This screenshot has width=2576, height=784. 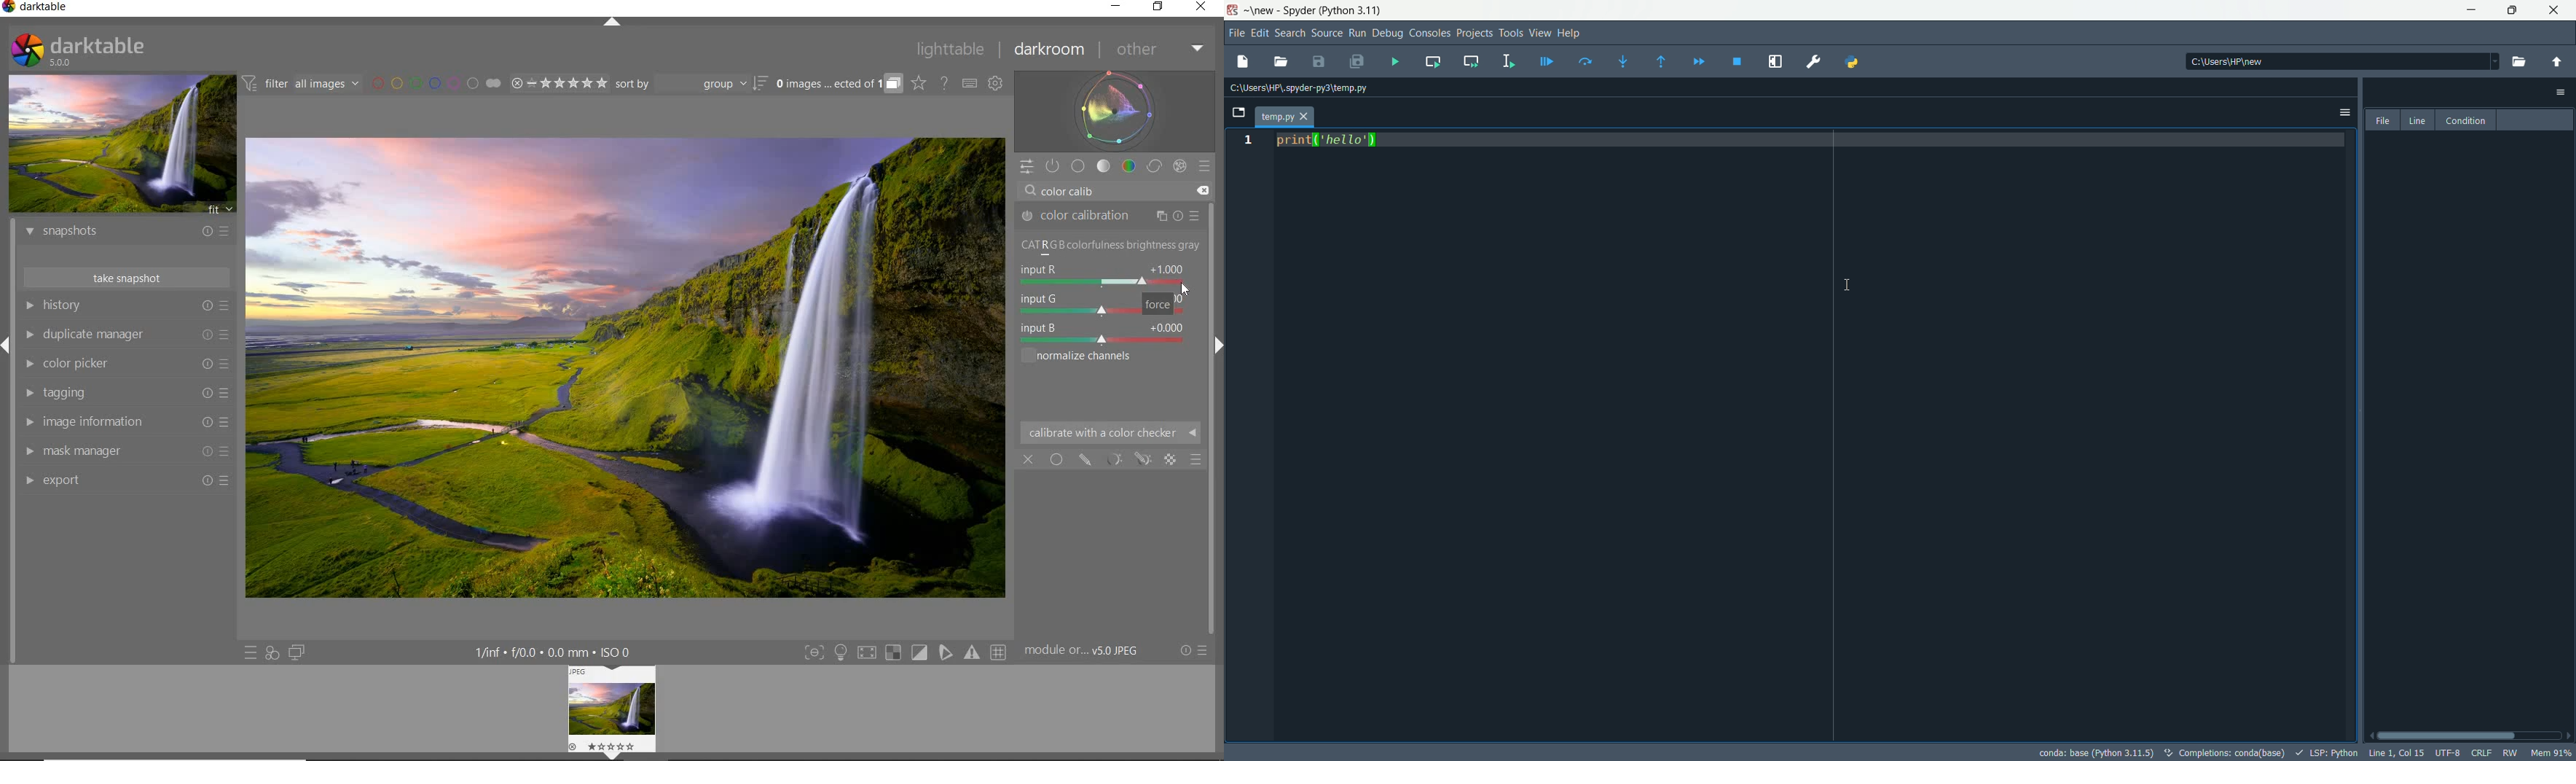 What do you see at coordinates (1775, 63) in the screenshot?
I see `maximize current pane` at bounding box center [1775, 63].